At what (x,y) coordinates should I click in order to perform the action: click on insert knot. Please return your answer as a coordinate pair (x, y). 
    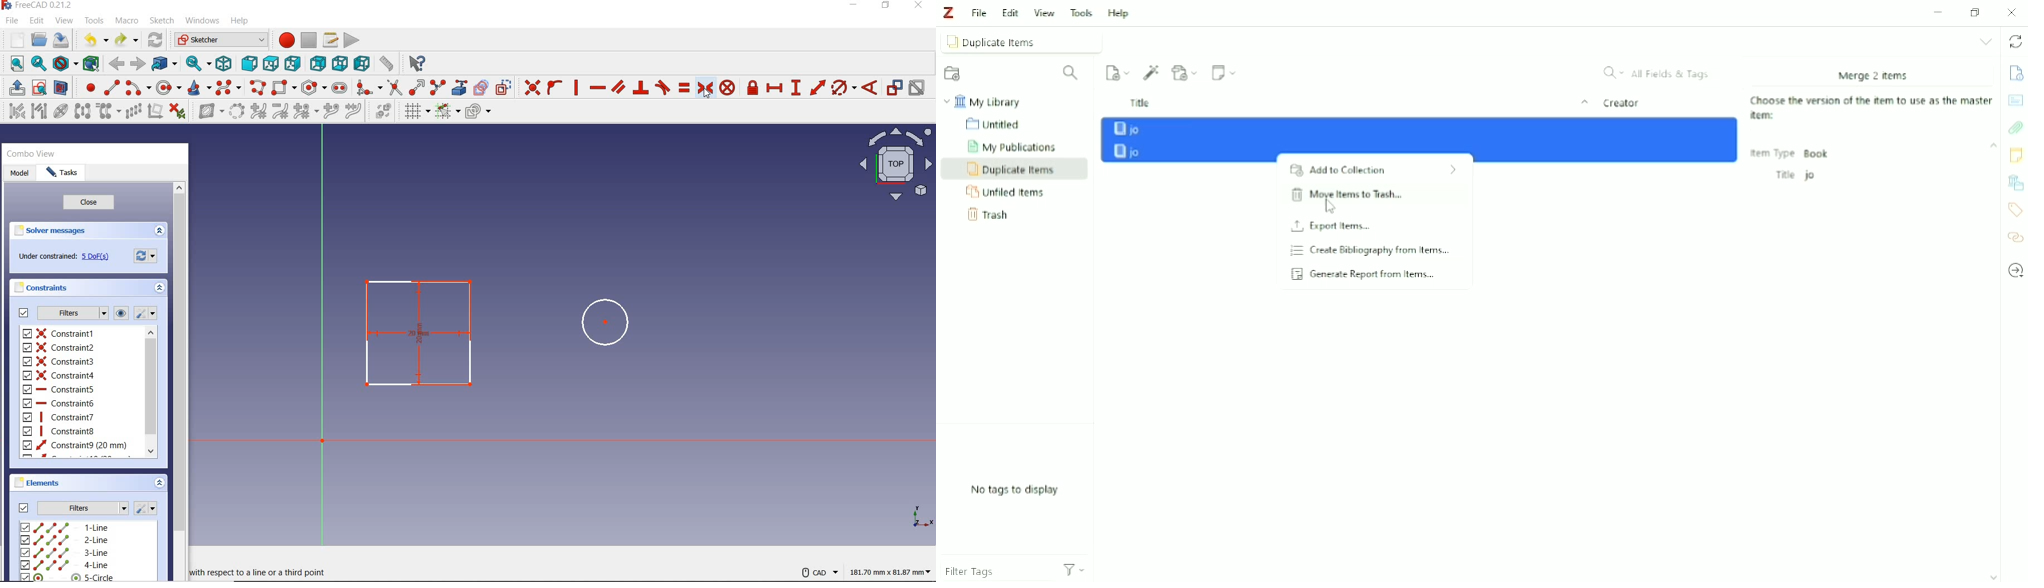
    Looking at the image, I should click on (331, 112).